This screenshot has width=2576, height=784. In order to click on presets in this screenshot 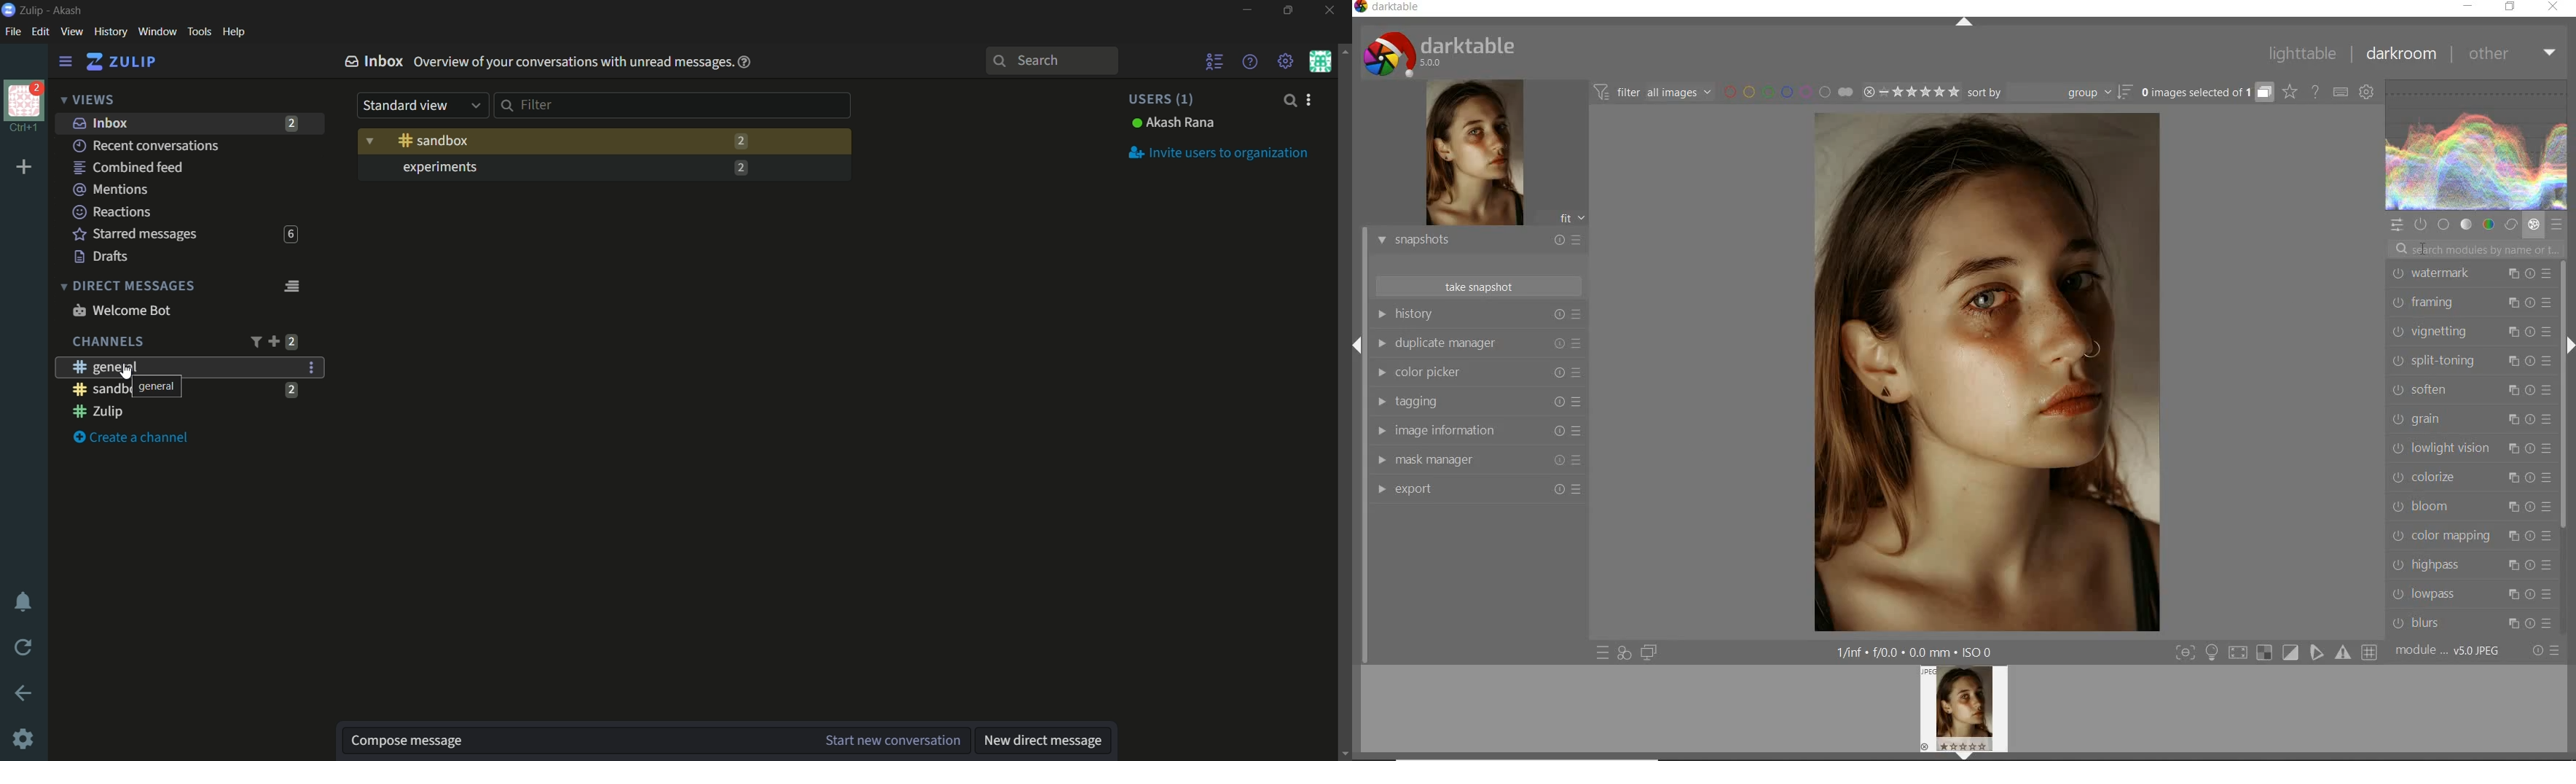, I will do `click(2557, 225)`.